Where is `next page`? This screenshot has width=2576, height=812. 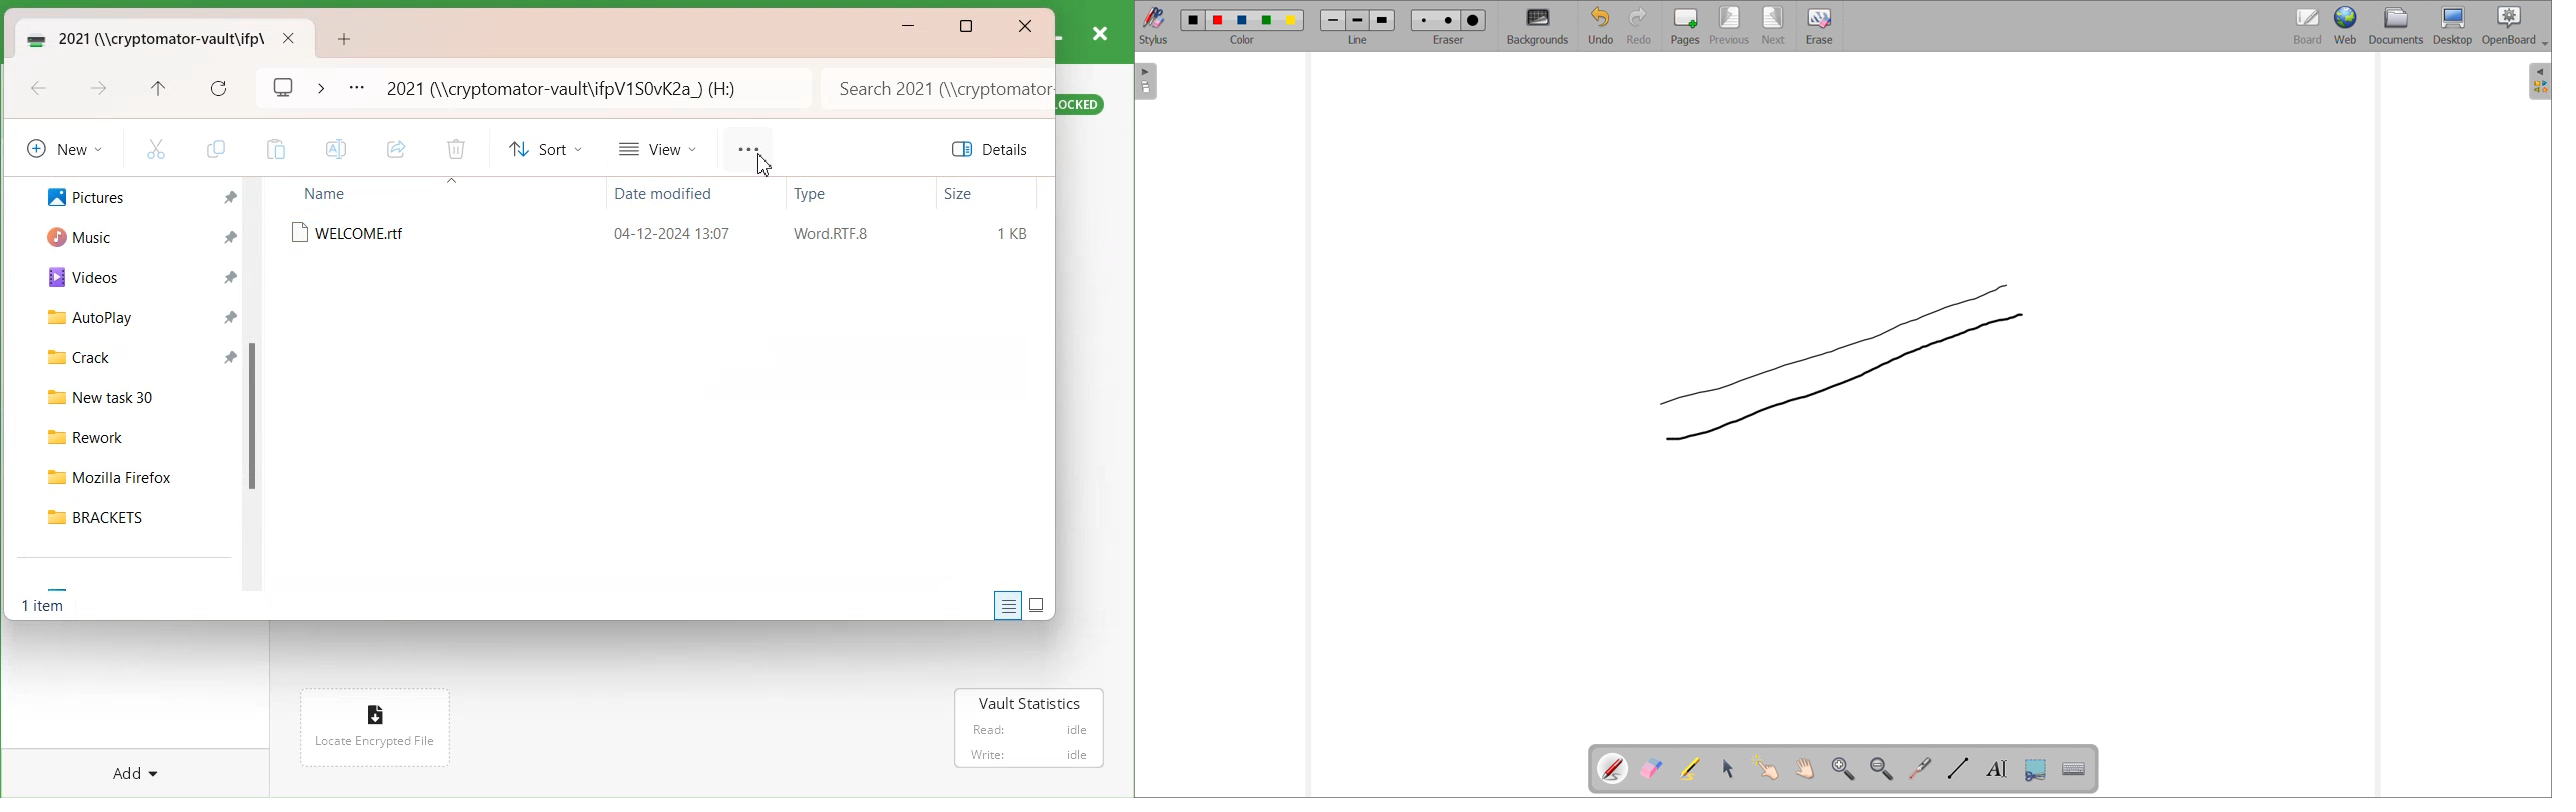
next page is located at coordinates (1775, 26).